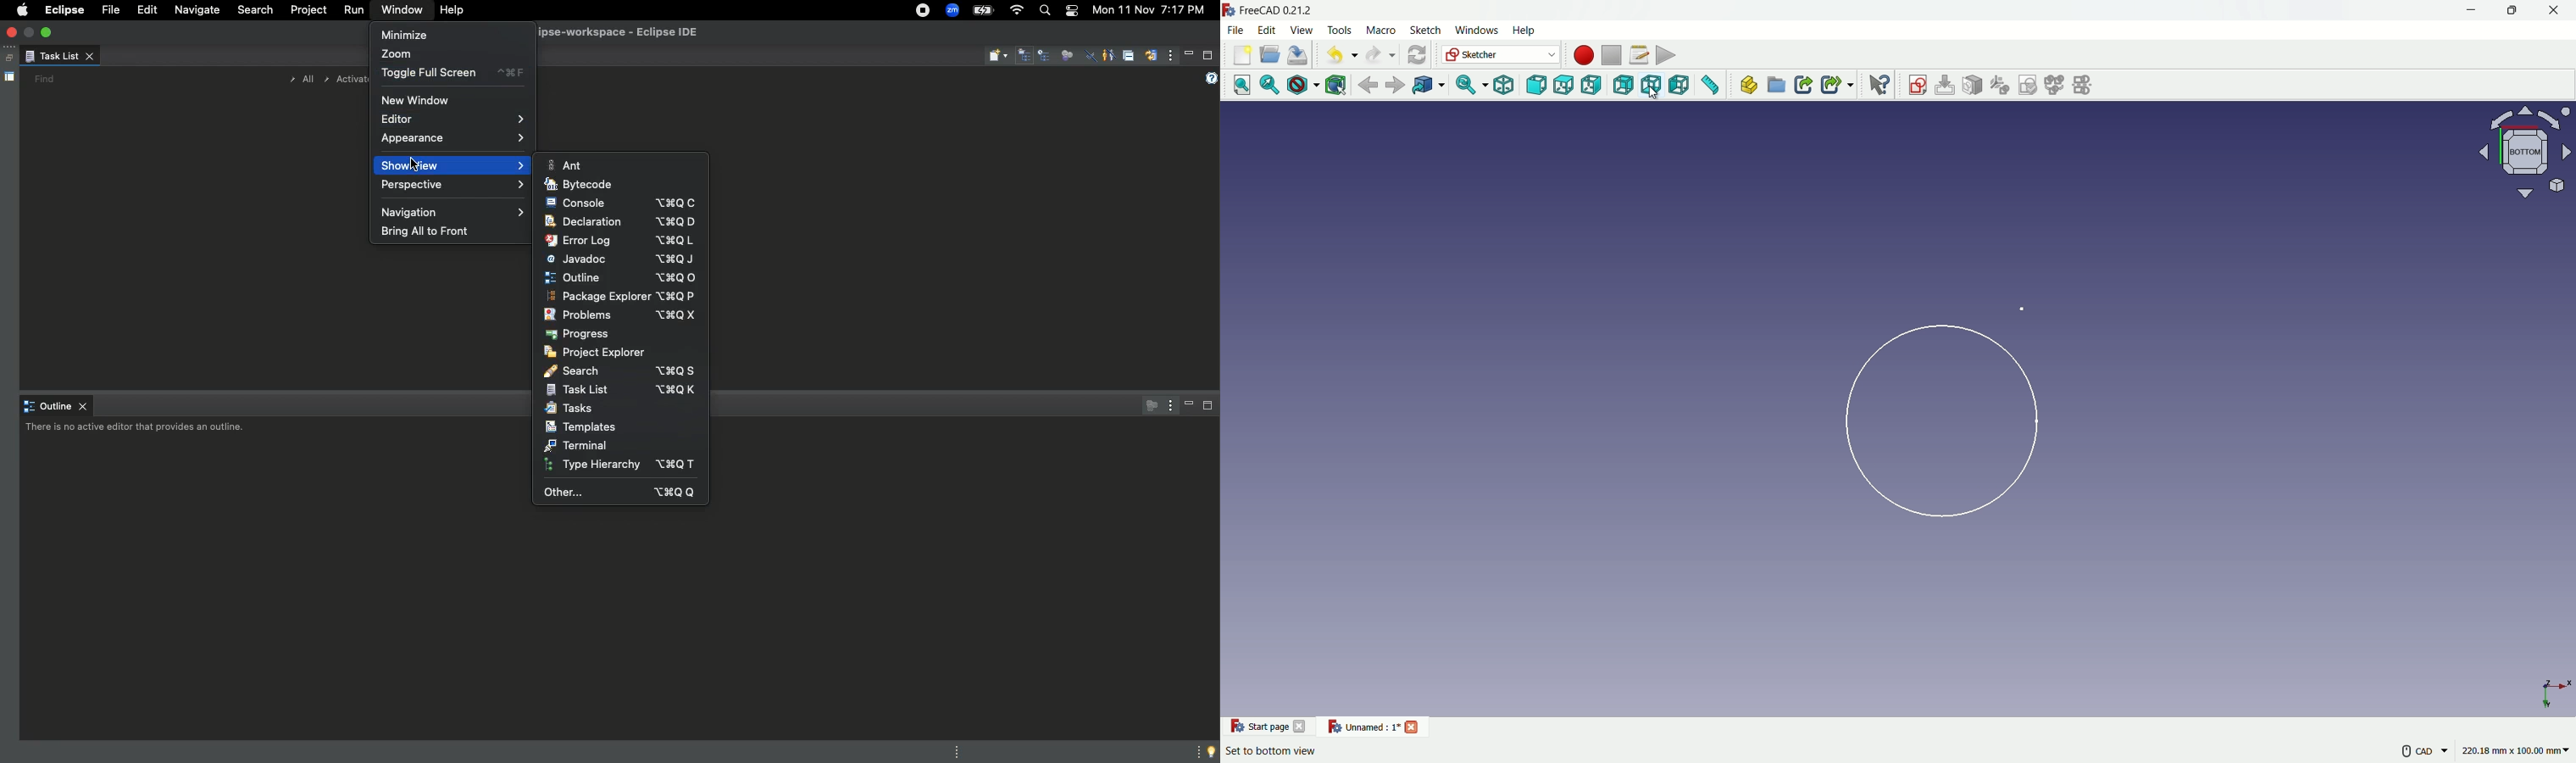 The height and width of the screenshot is (784, 2576). Describe the element at coordinates (564, 165) in the screenshot. I see `Ant` at that location.